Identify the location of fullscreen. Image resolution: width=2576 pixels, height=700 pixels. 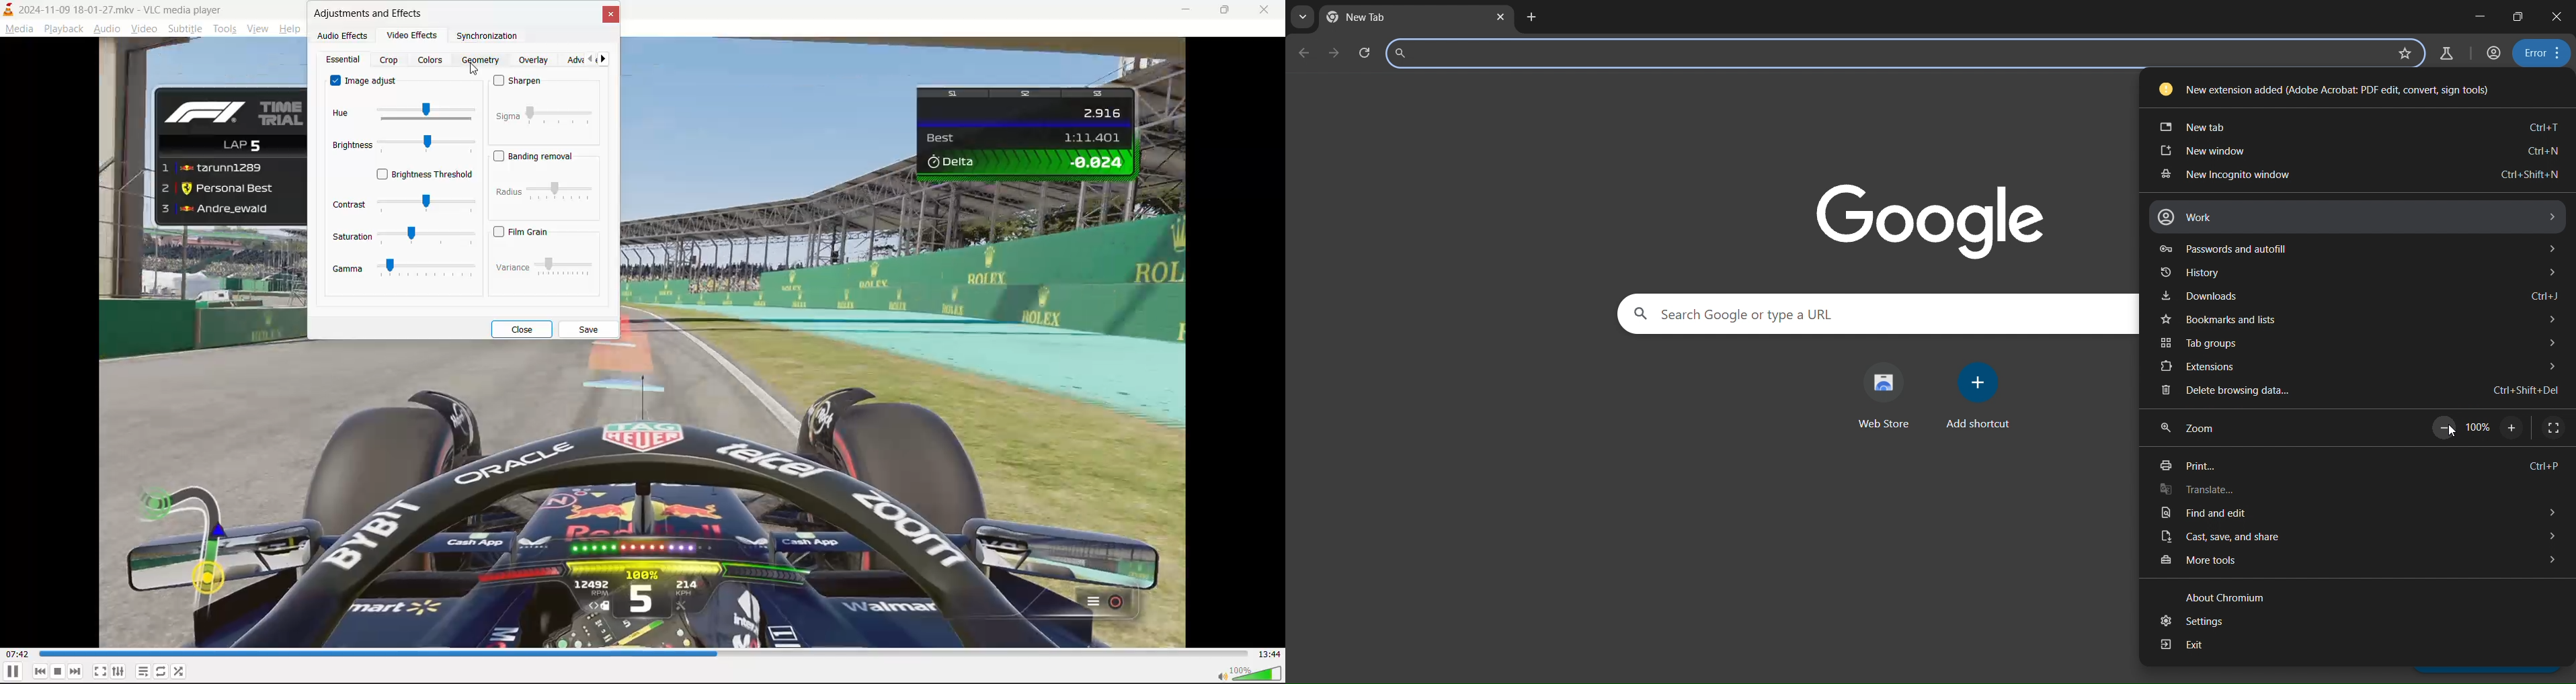
(100, 669).